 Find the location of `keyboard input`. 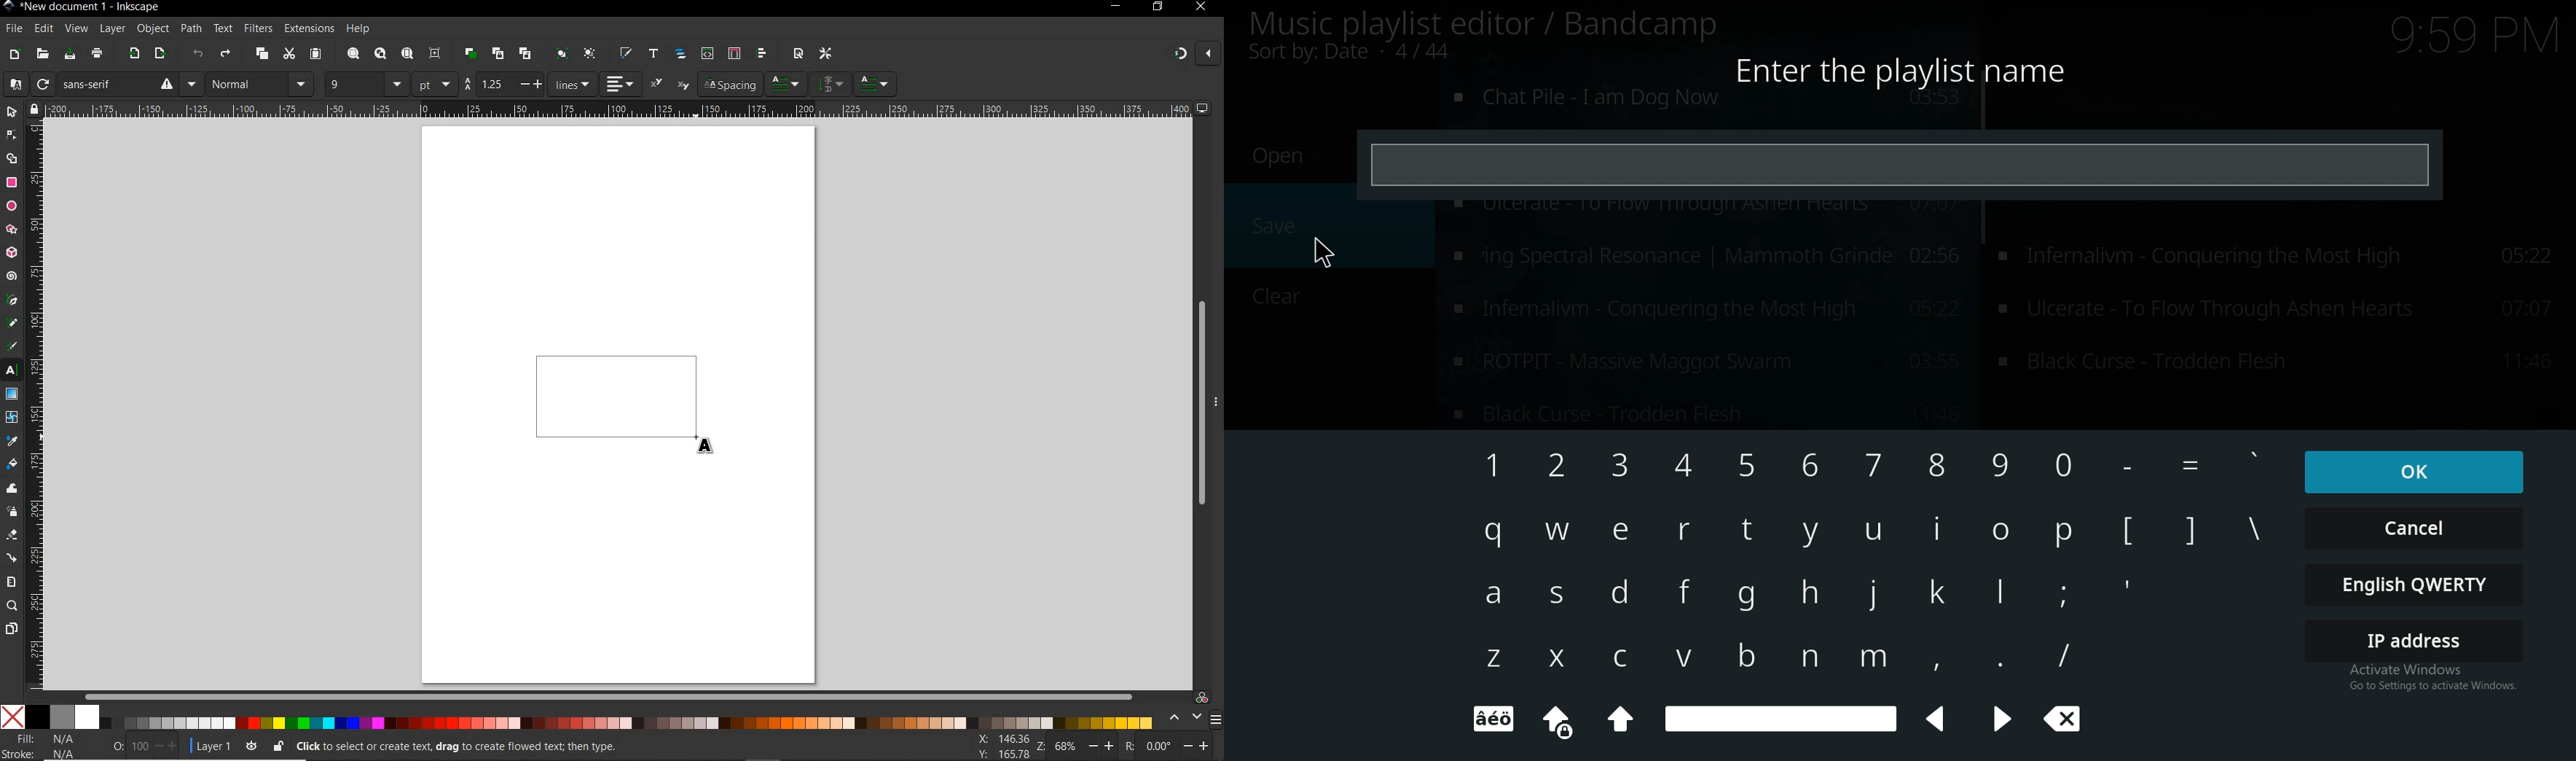

keyboard input is located at coordinates (1750, 530).